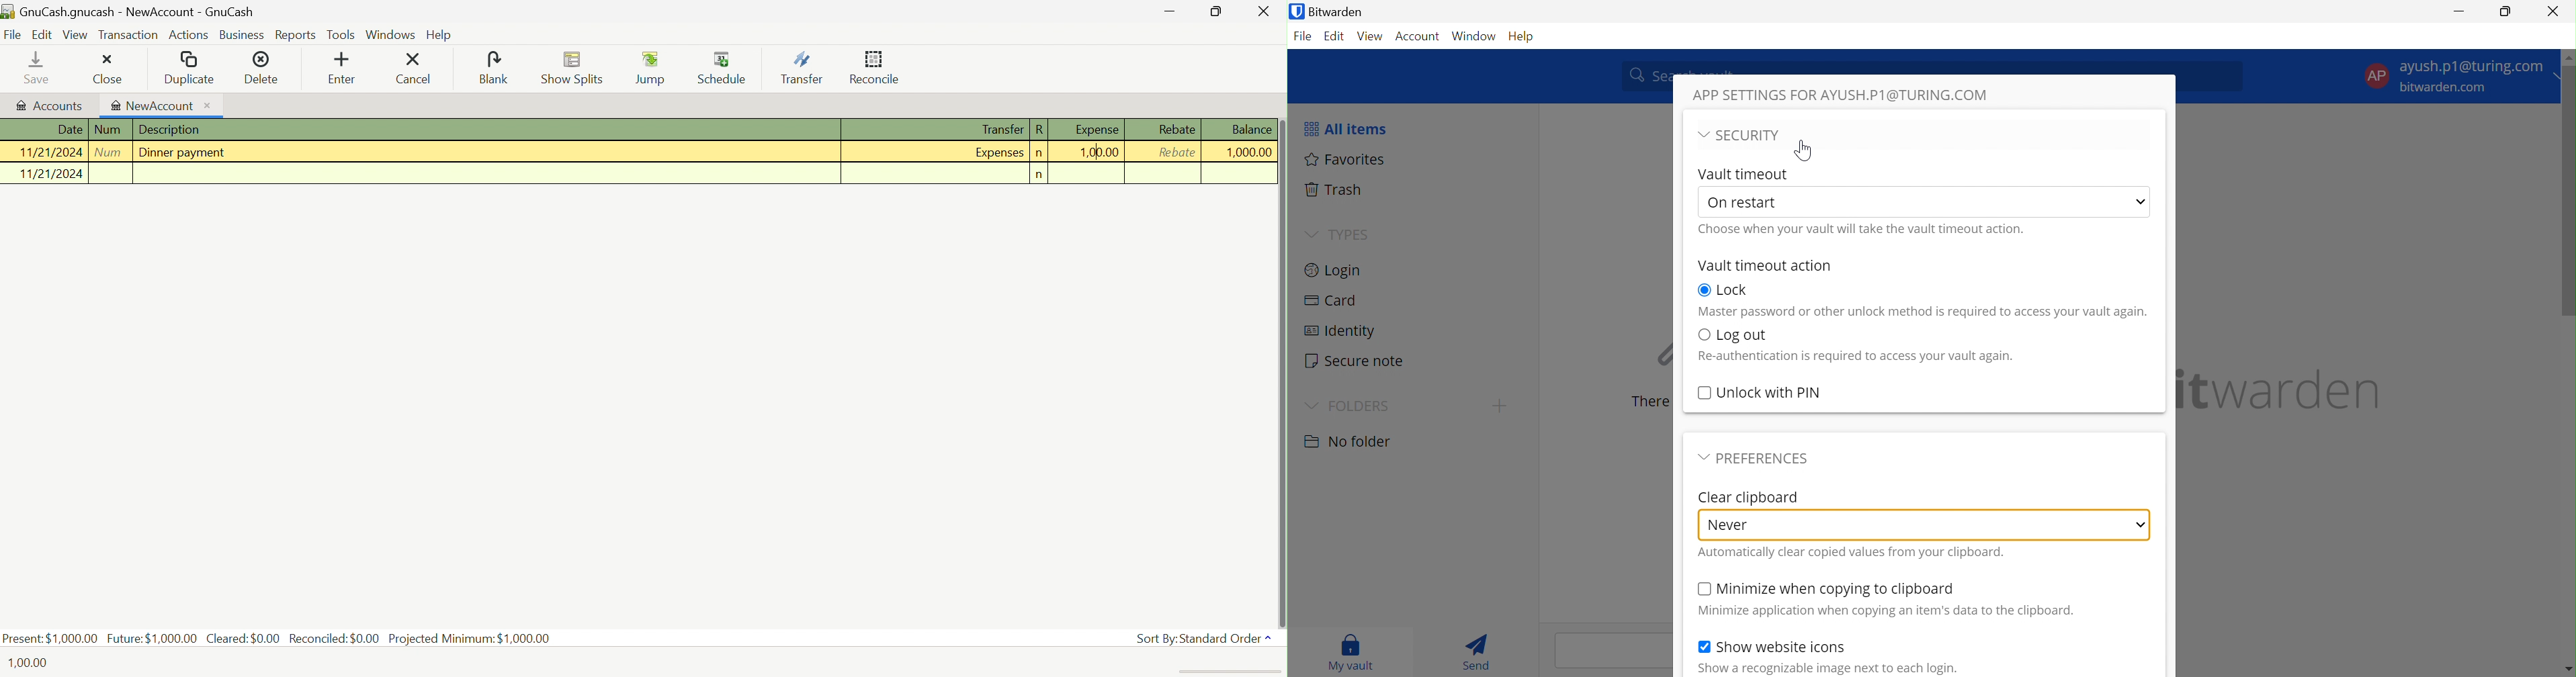  I want to click on Minimize, so click(2456, 14).